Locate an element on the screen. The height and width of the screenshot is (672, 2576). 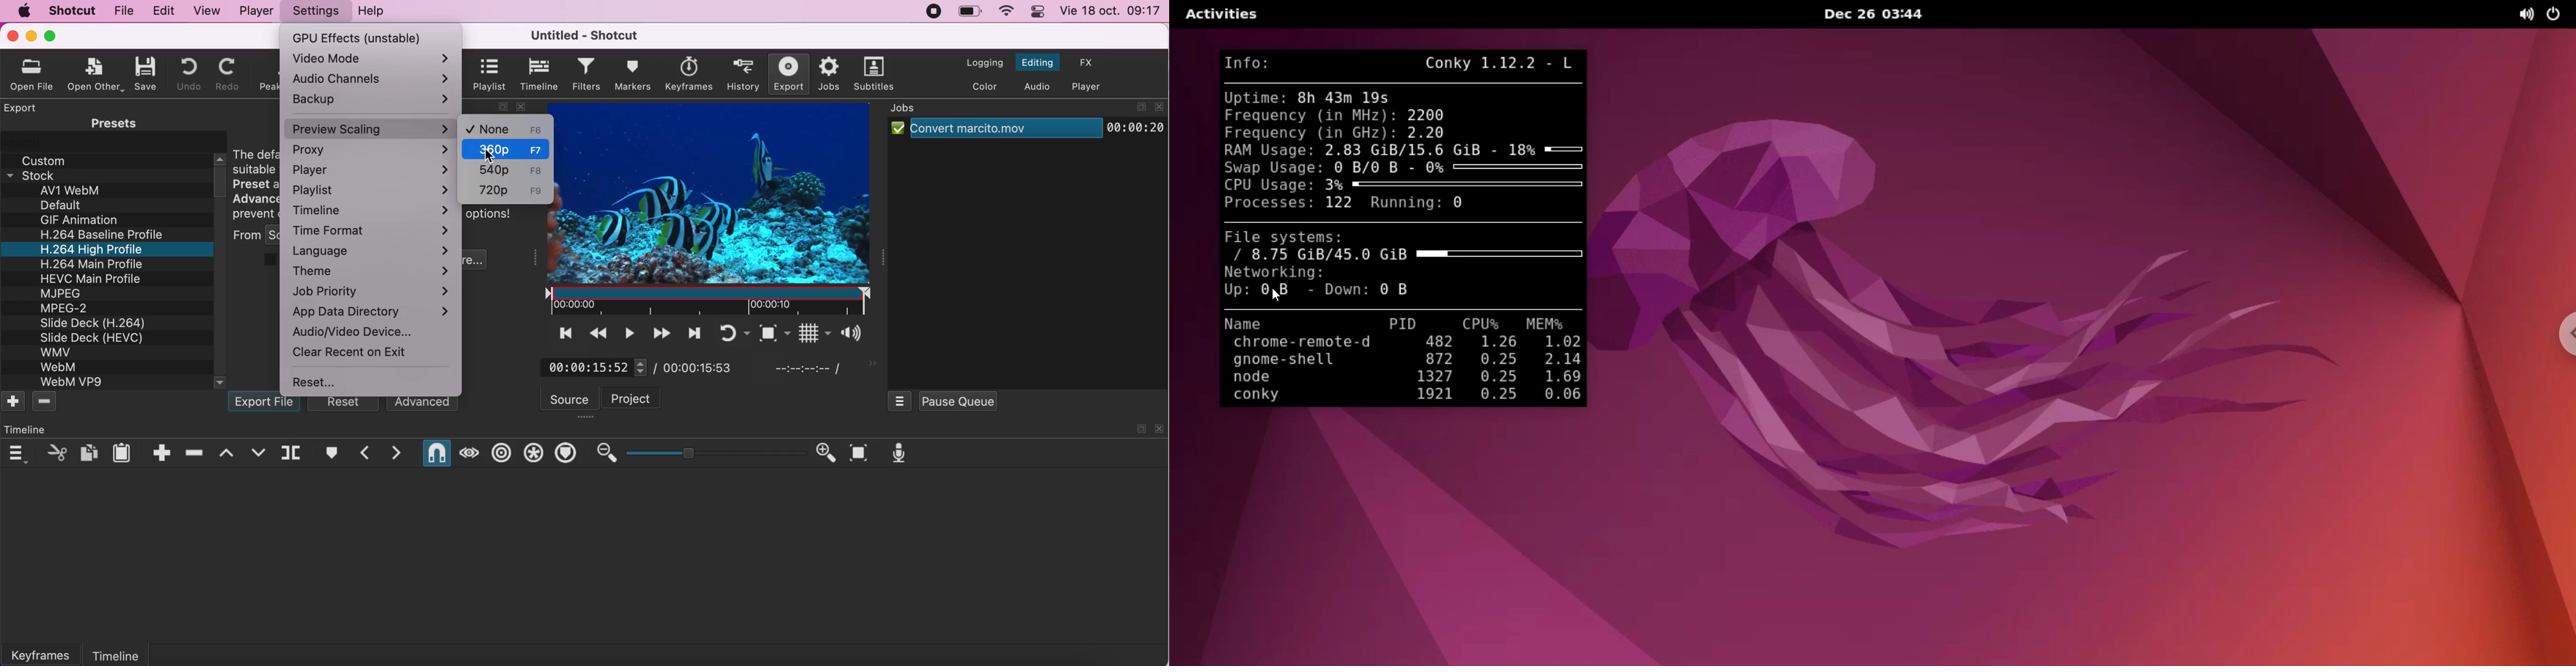
close is located at coordinates (1159, 107).